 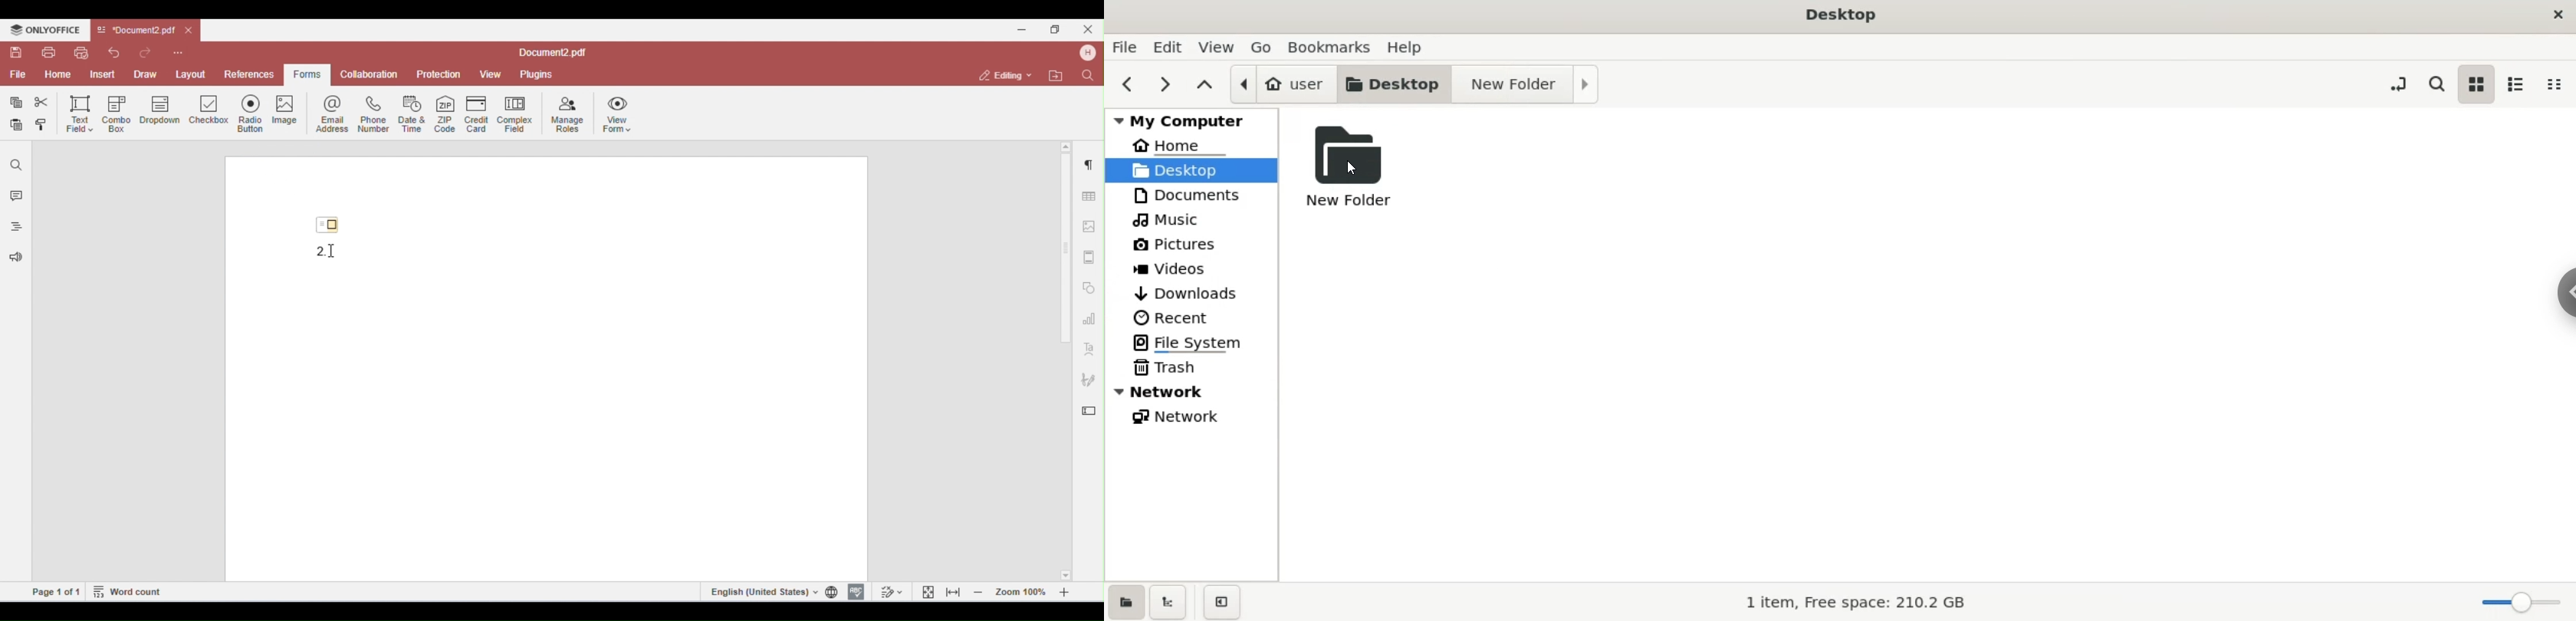 What do you see at coordinates (1192, 267) in the screenshot?
I see `videos` at bounding box center [1192, 267].